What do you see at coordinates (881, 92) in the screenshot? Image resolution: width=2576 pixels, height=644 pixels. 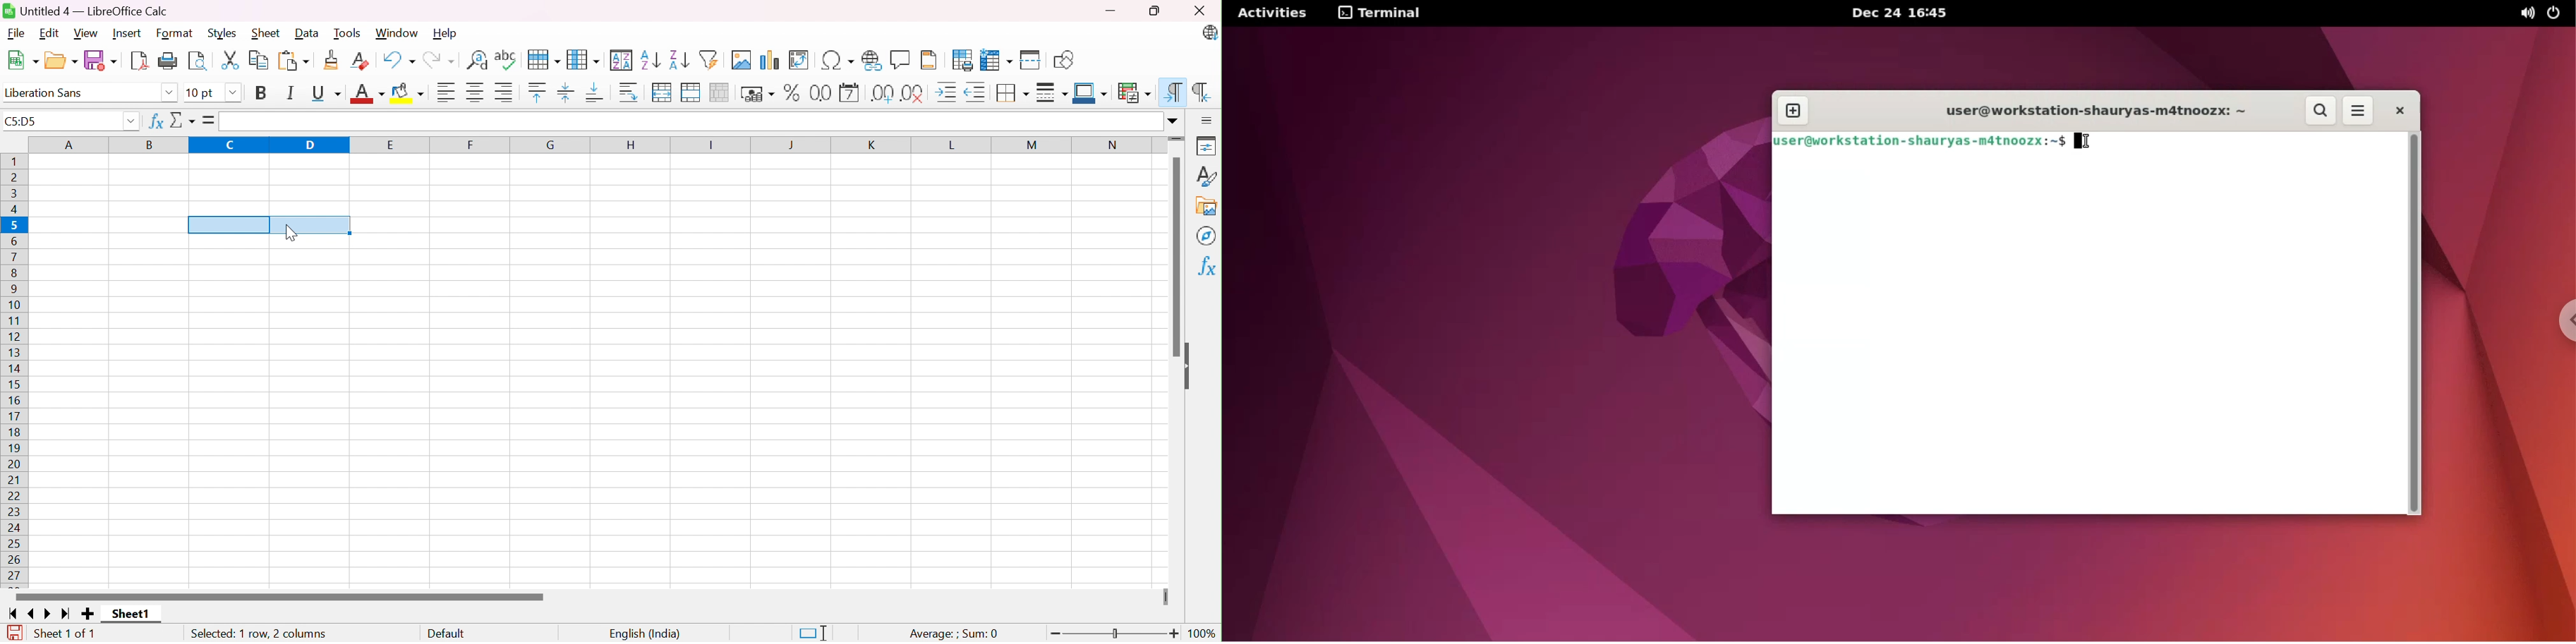 I see `Add Decimal Place` at bounding box center [881, 92].